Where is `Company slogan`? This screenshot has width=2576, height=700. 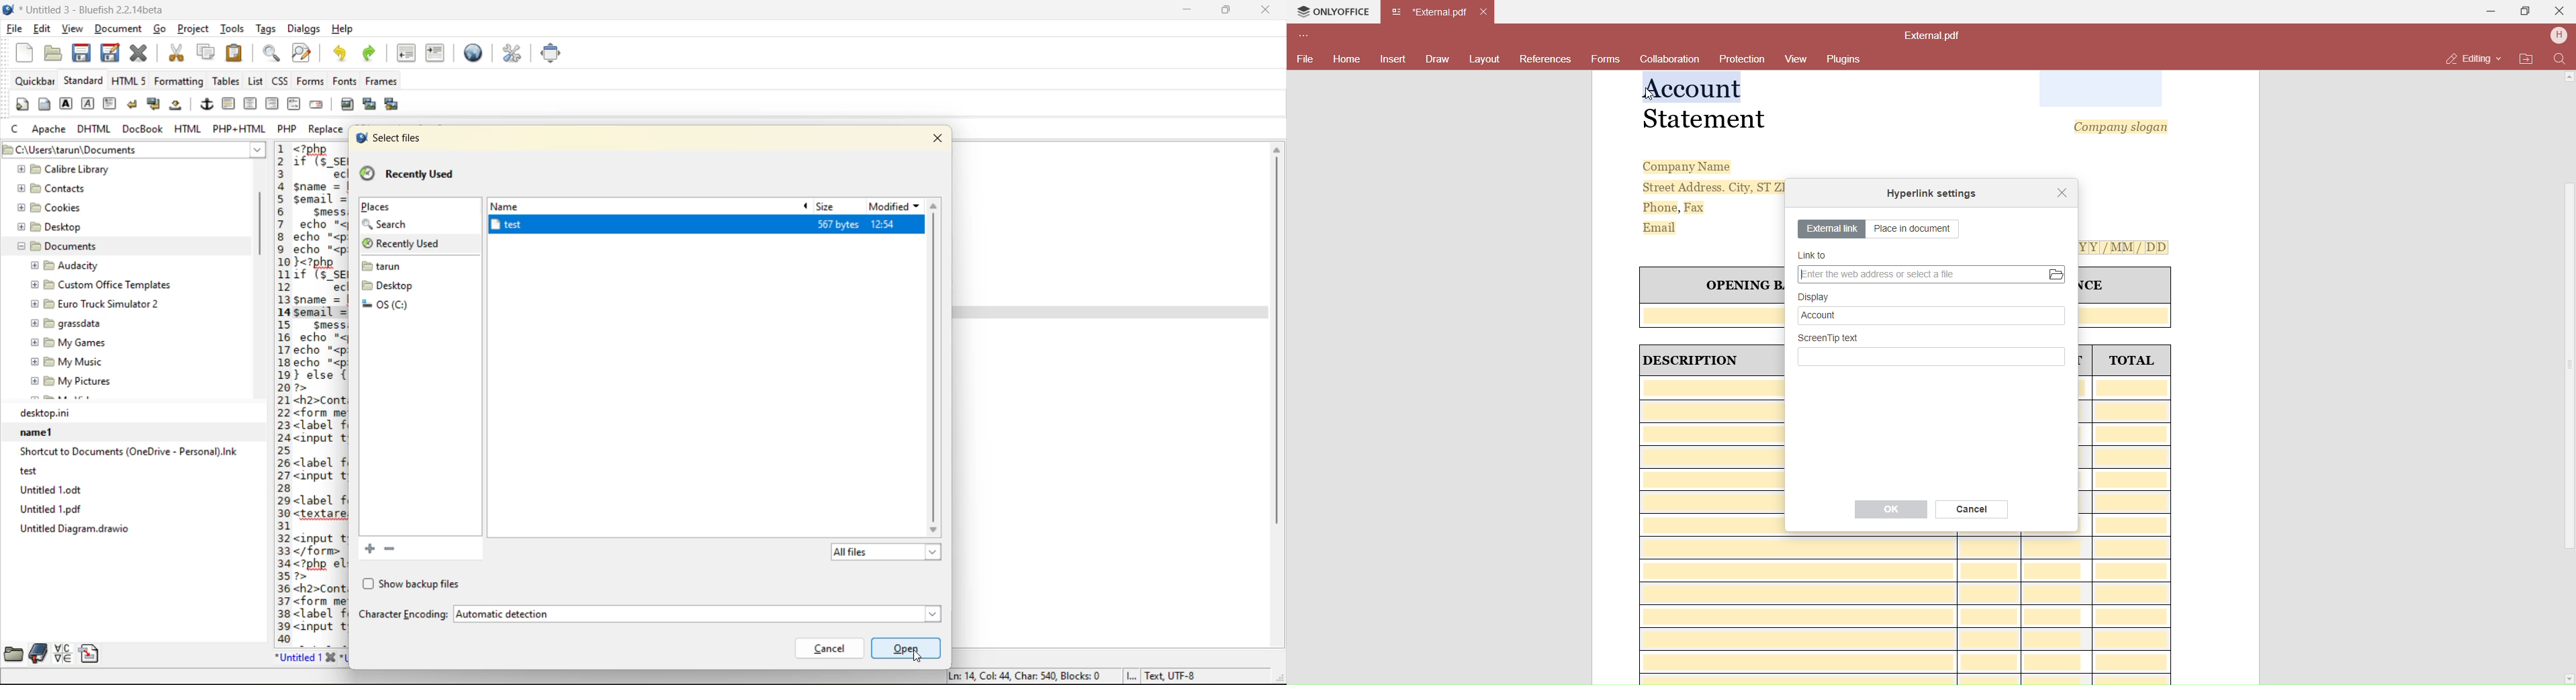 Company slogan is located at coordinates (2122, 126).